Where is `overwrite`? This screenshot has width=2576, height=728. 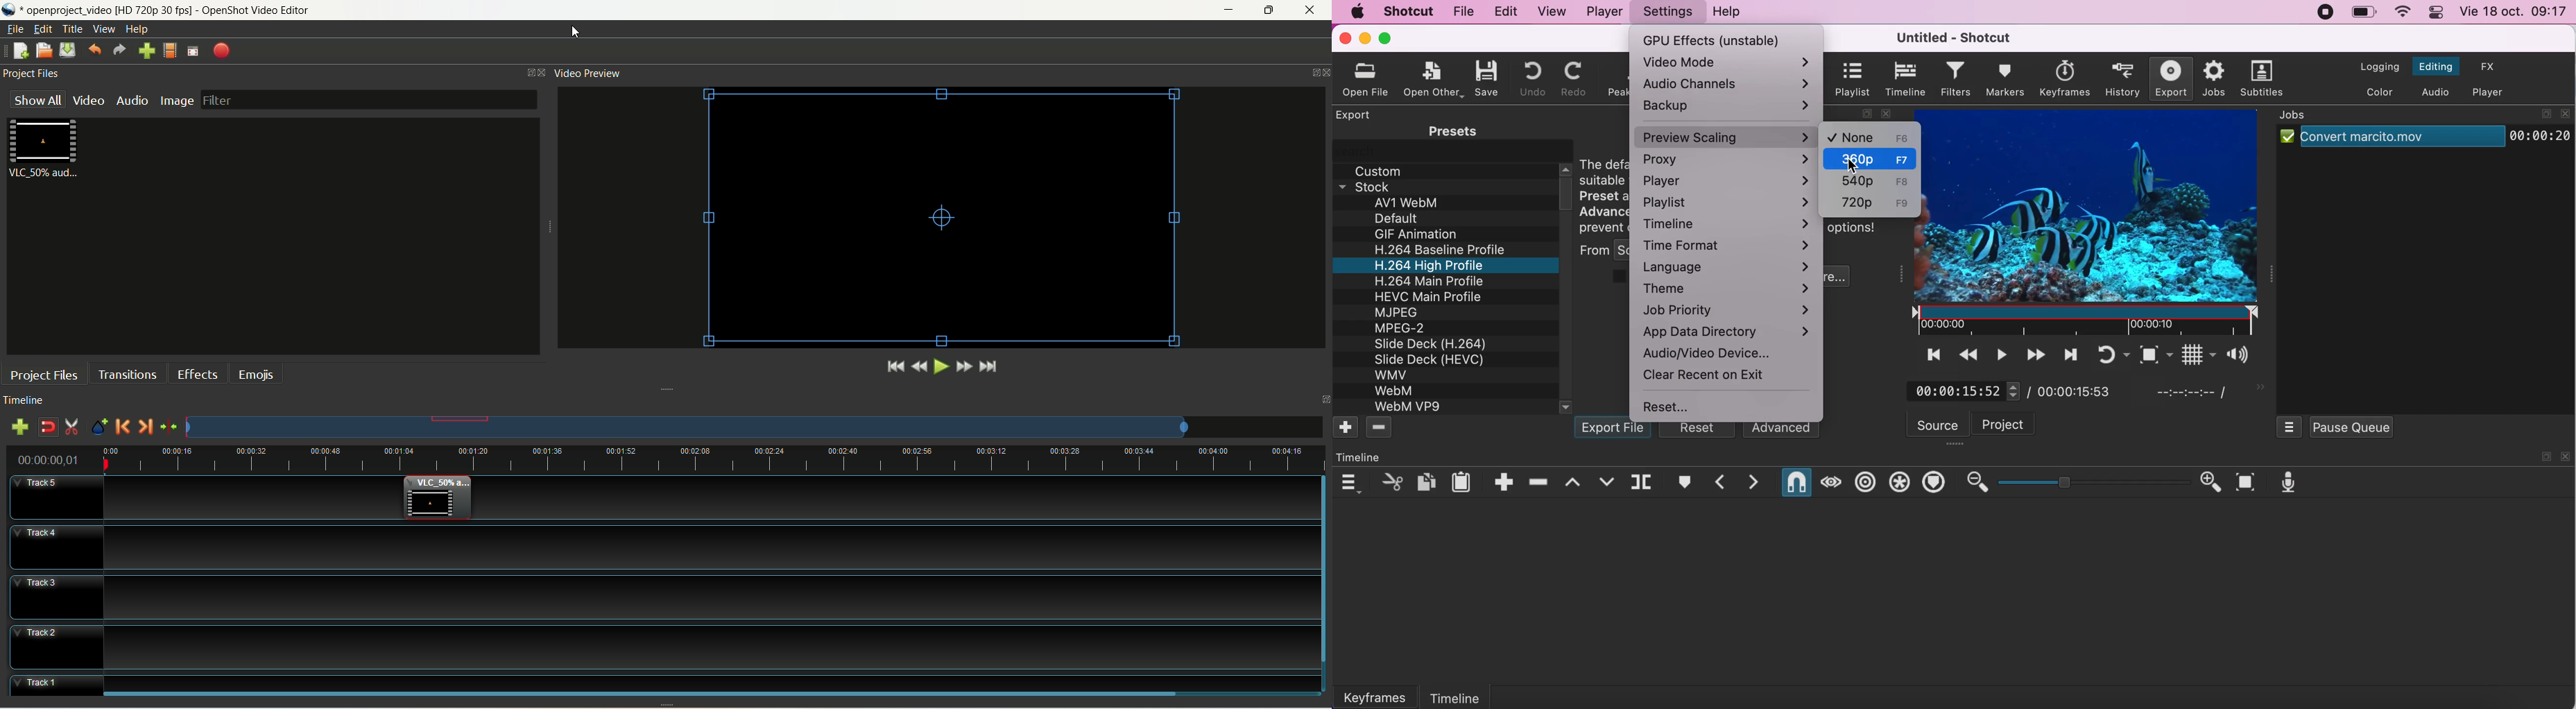 overwrite is located at coordinates (1607, 482).